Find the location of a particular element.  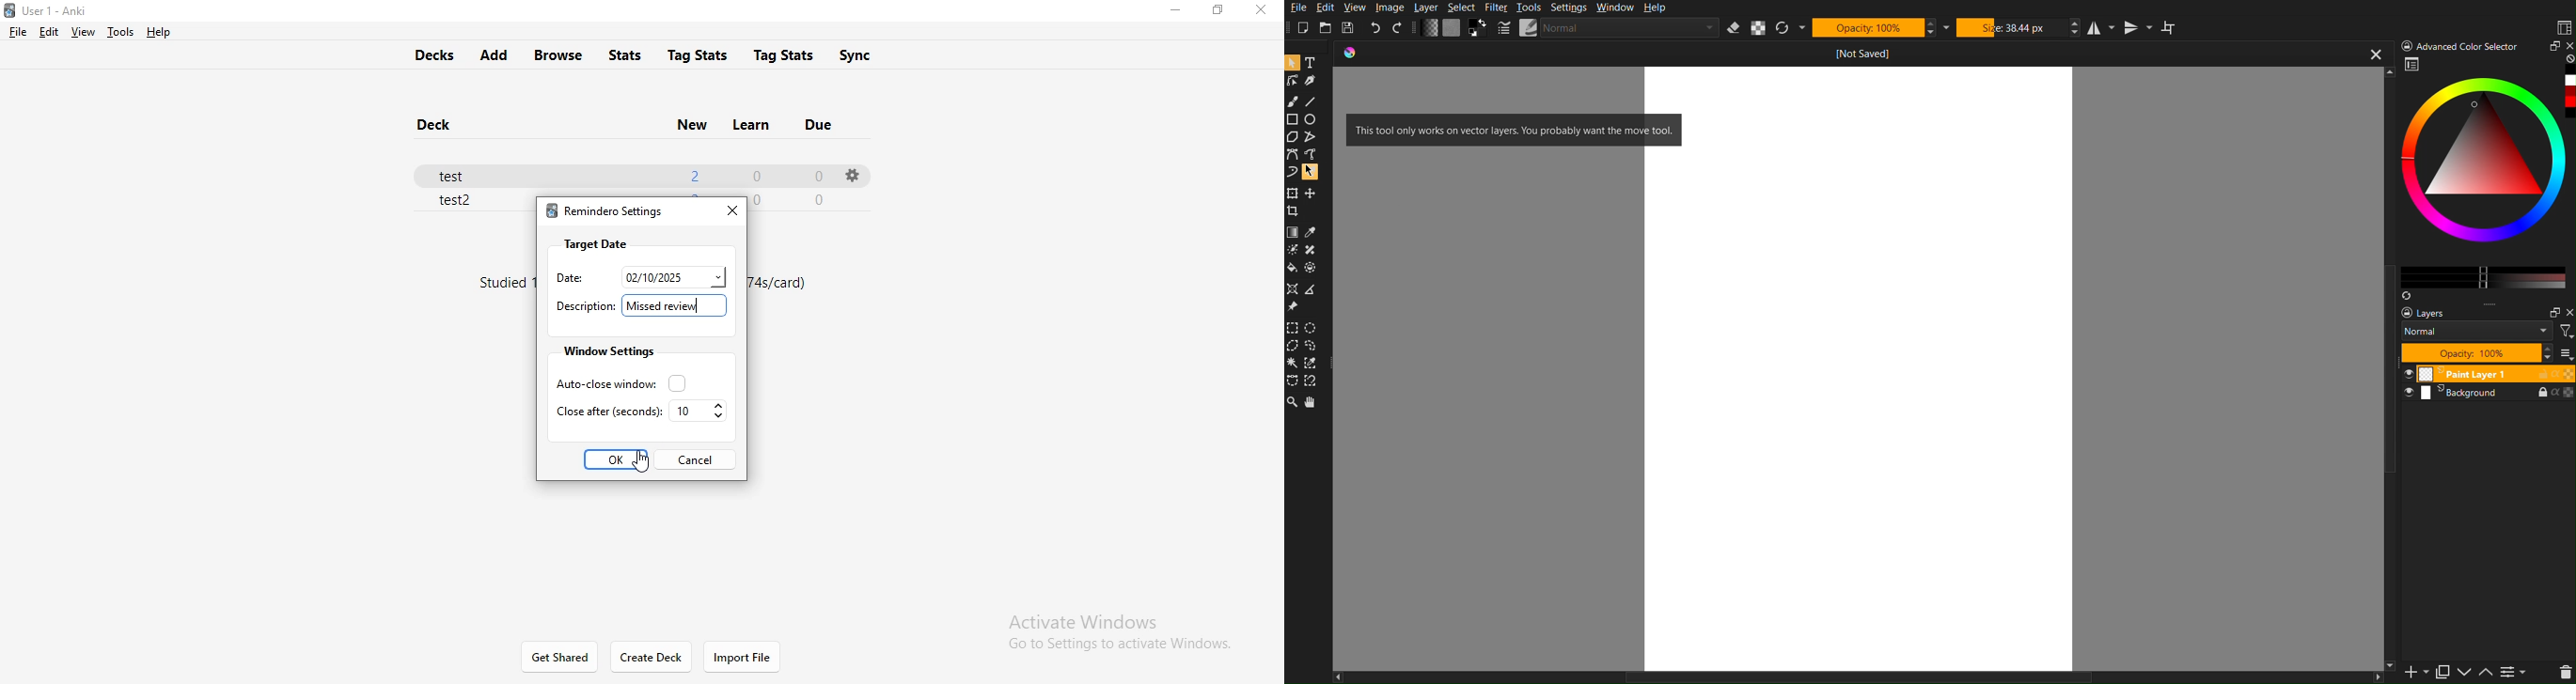

minimize is located at coordinates (2550, 310).